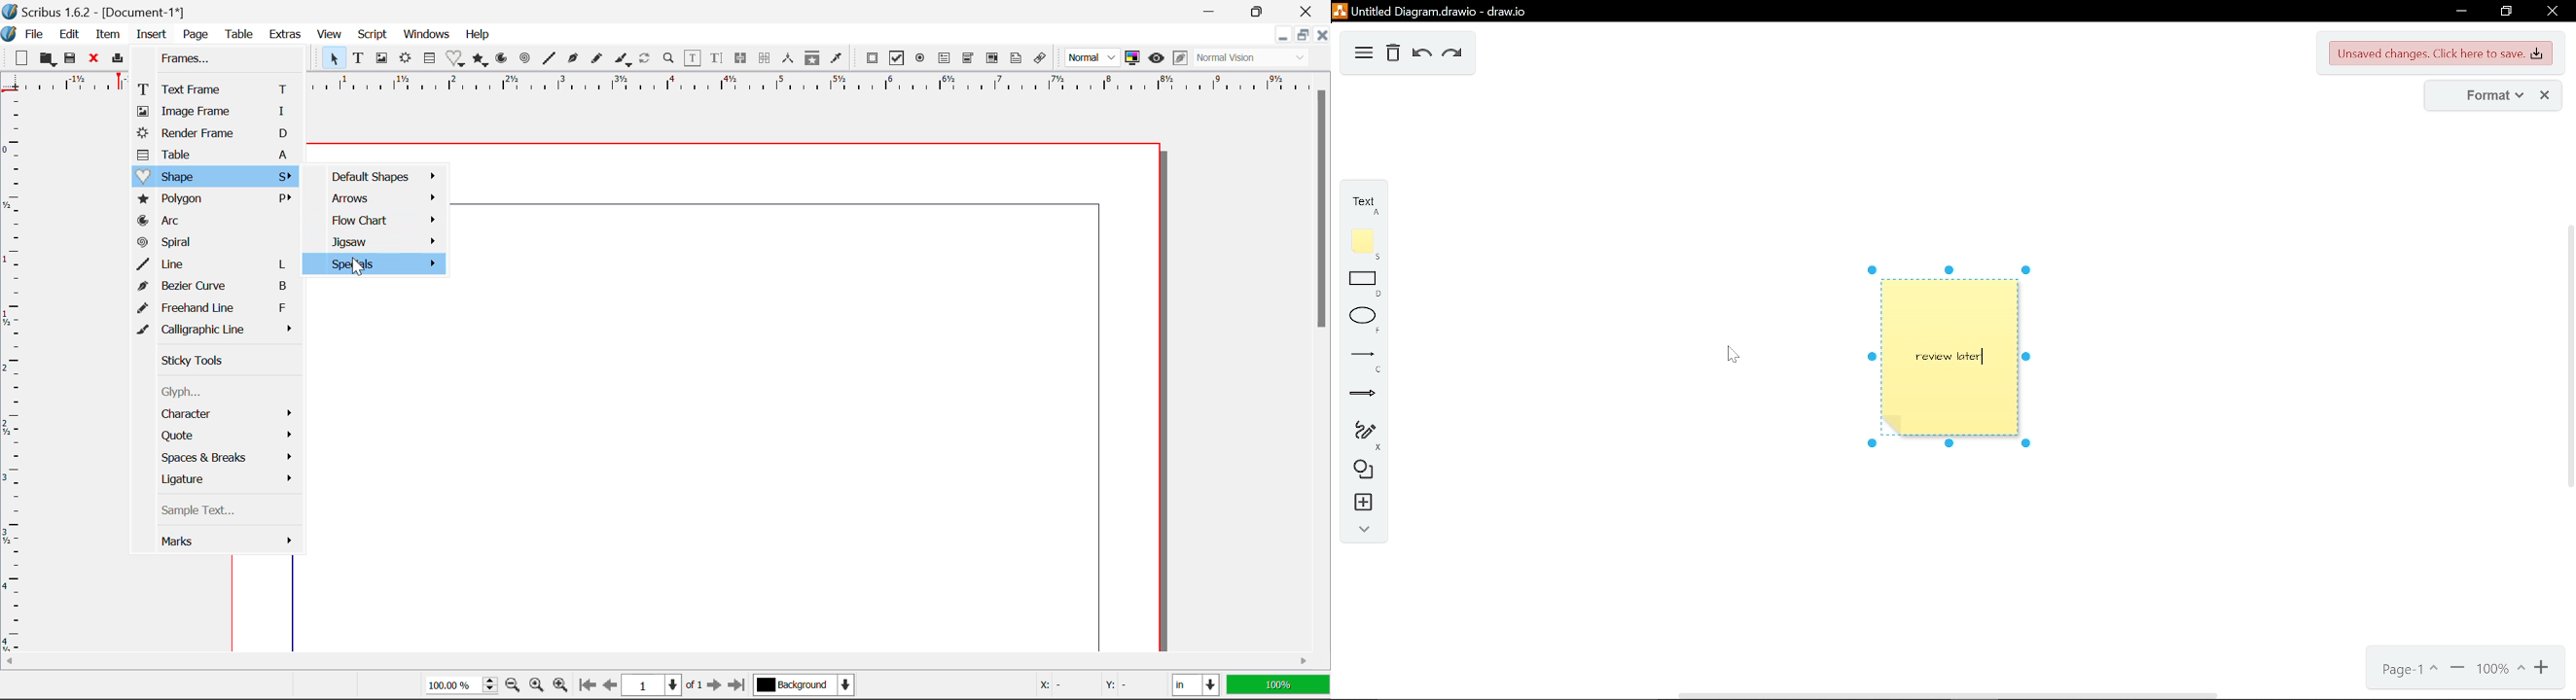 The width and height of the screenshot is (2576, 700). What do you see at coordinates (427, 35) in the screenshot?
I see `Windows` at bounding box center [427, 35].